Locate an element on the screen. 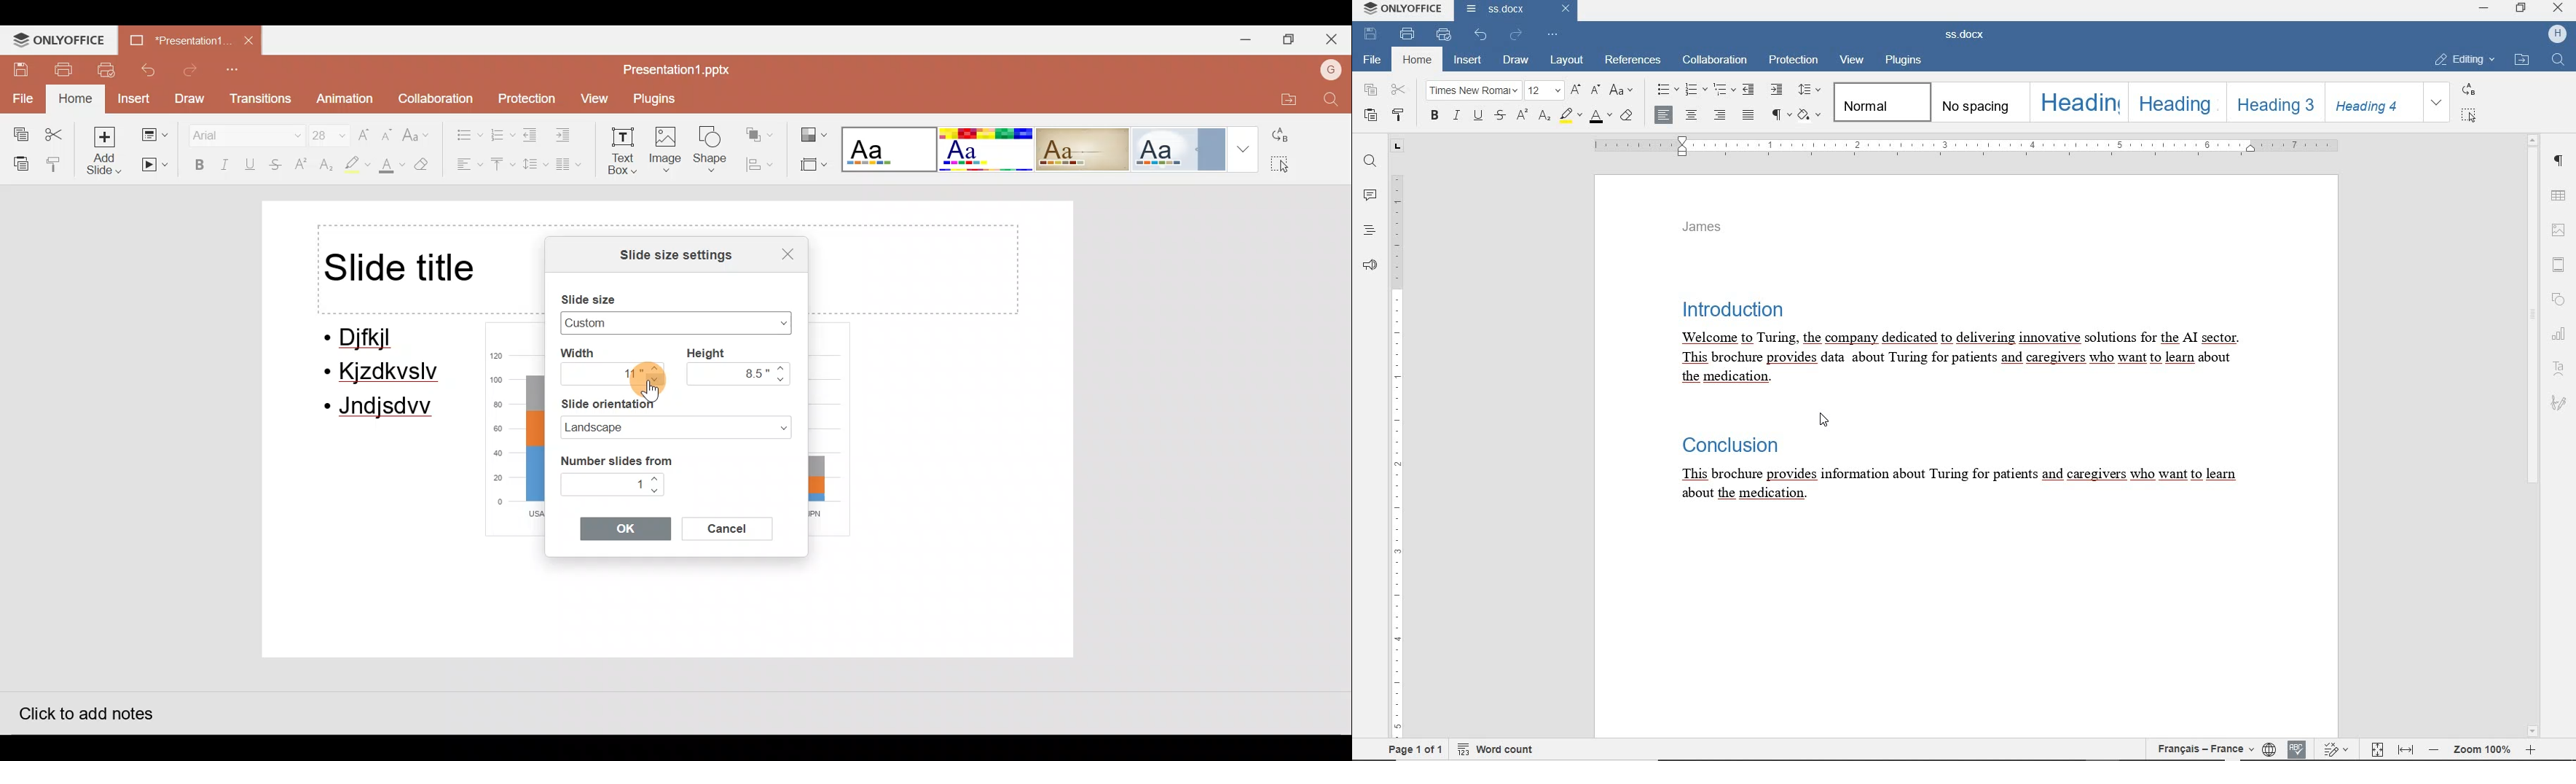 The height and width of the screenshot is (784, 2576). Change slide layout is located at coordinates (154, 132).